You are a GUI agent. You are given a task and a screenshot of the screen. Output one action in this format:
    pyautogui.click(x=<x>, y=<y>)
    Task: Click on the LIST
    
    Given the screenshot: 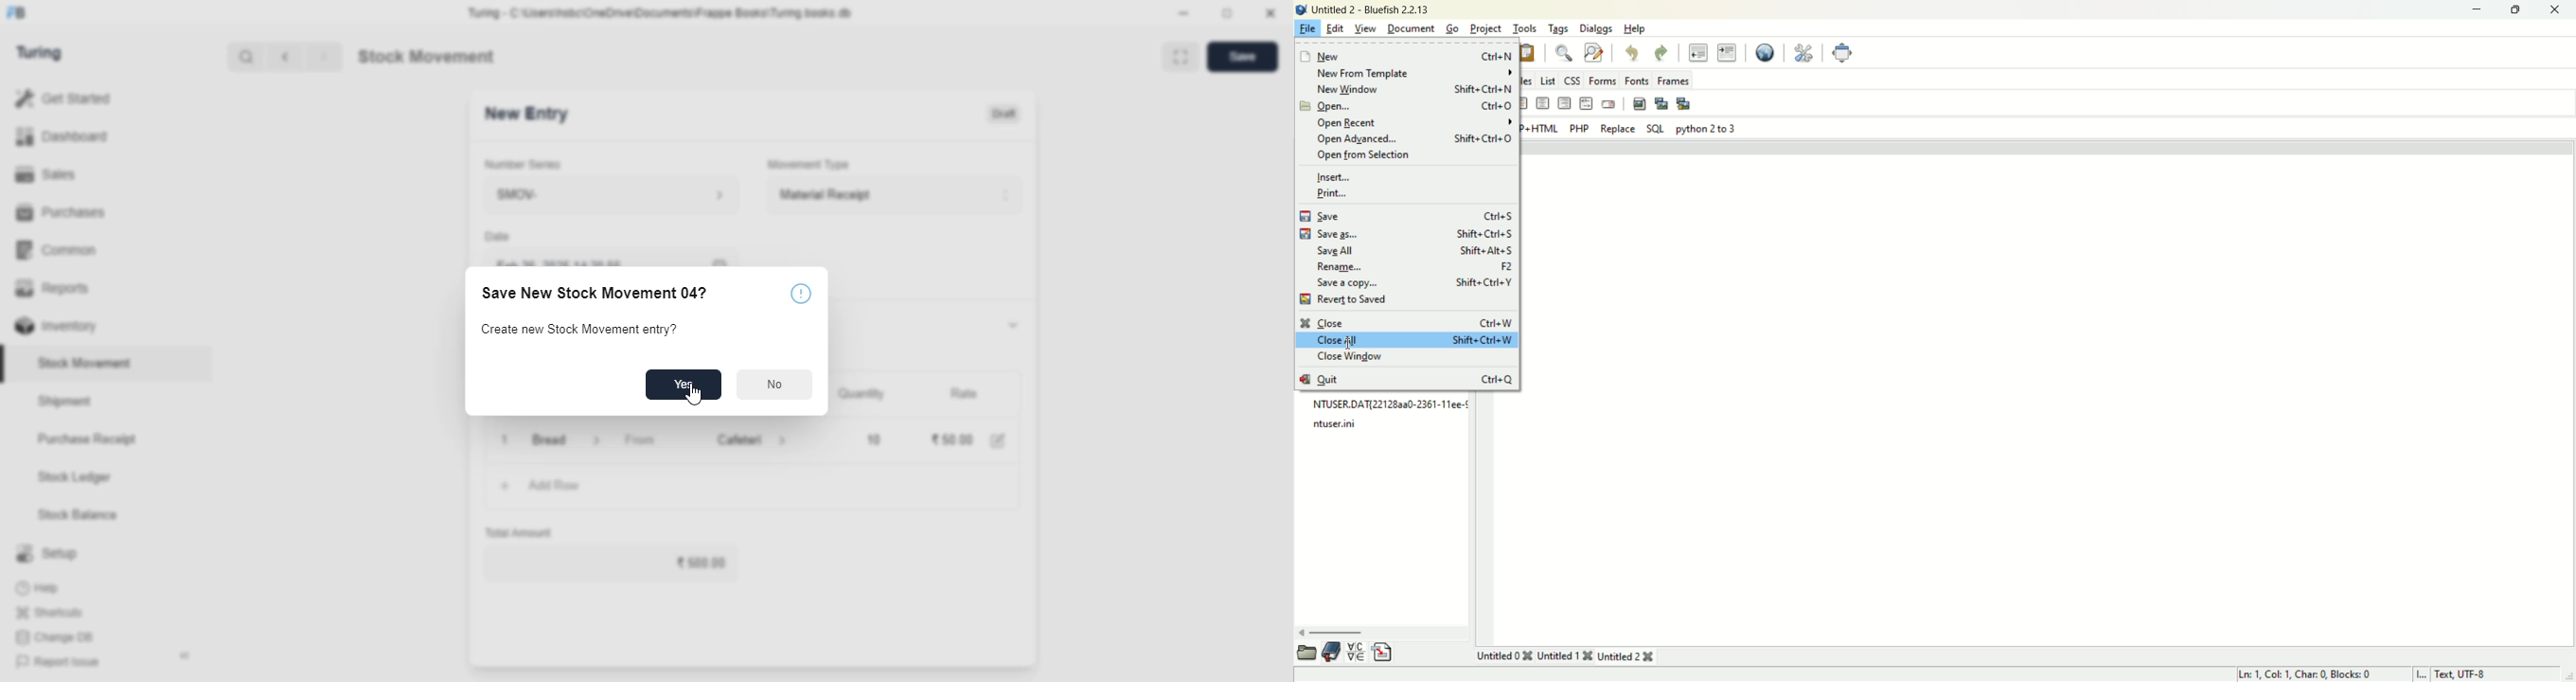 What is the action you would take?
    pyautogui.click(x=1546, y=78)
    